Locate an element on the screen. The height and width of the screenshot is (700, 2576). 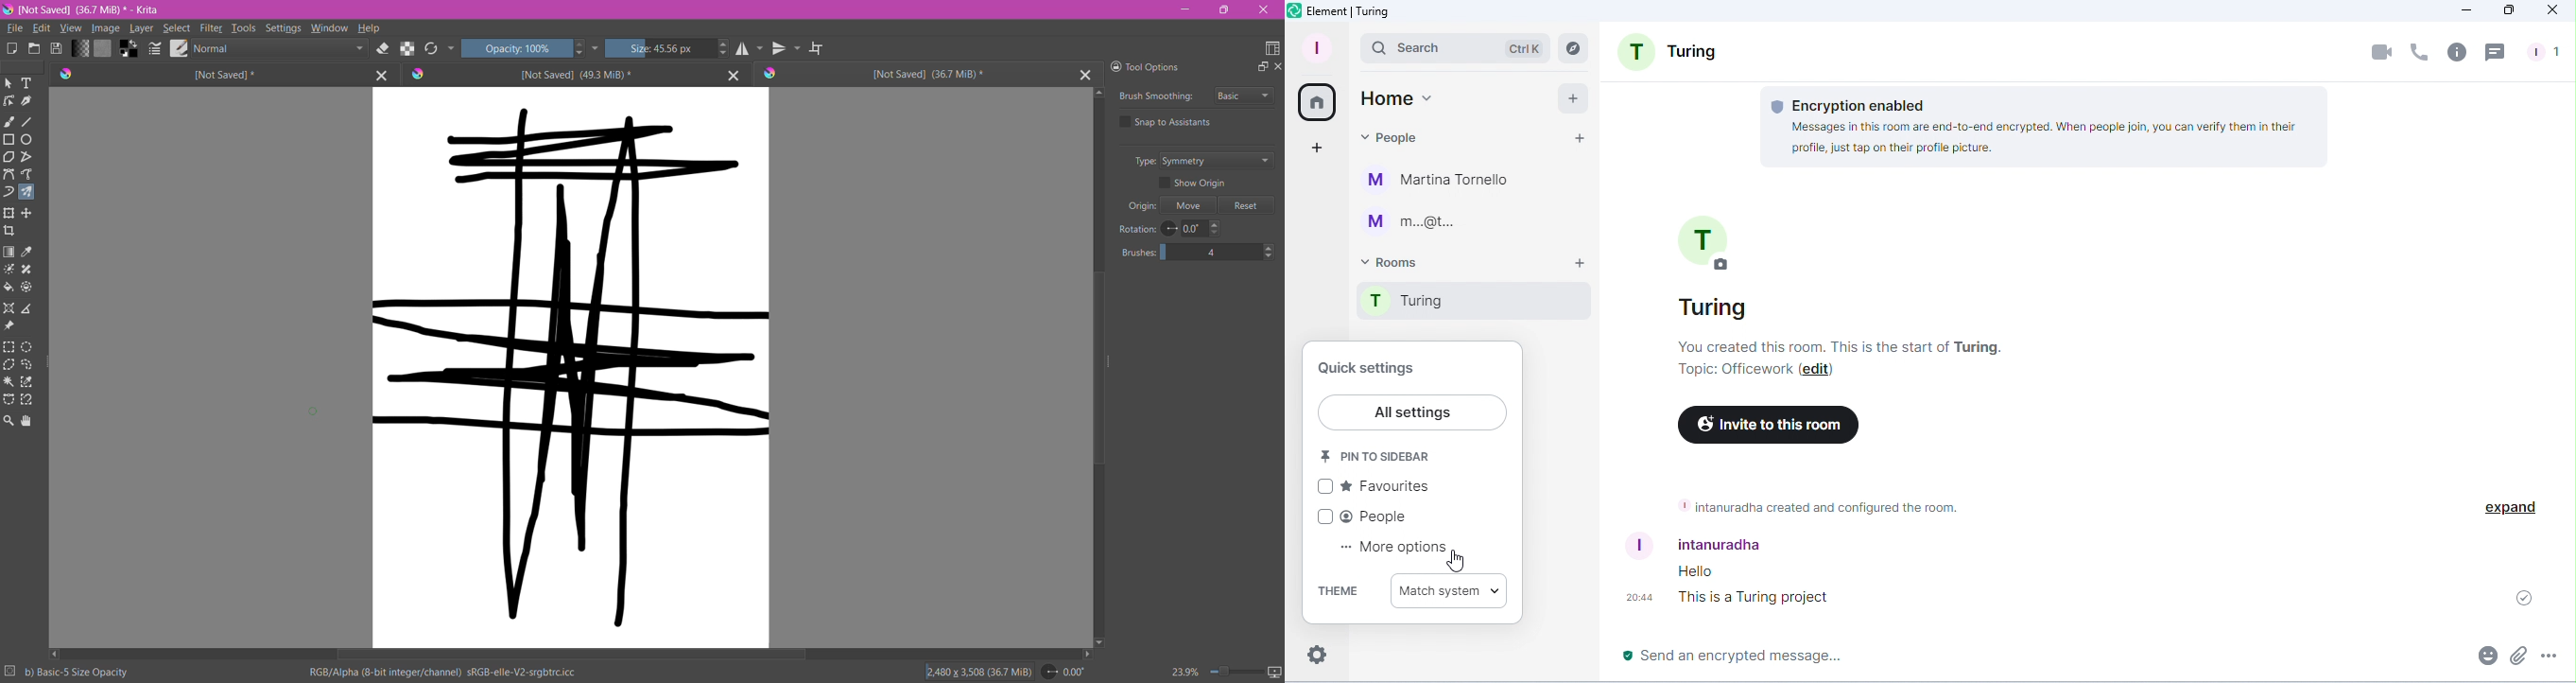
Username is located at coordinates (1700, 544).